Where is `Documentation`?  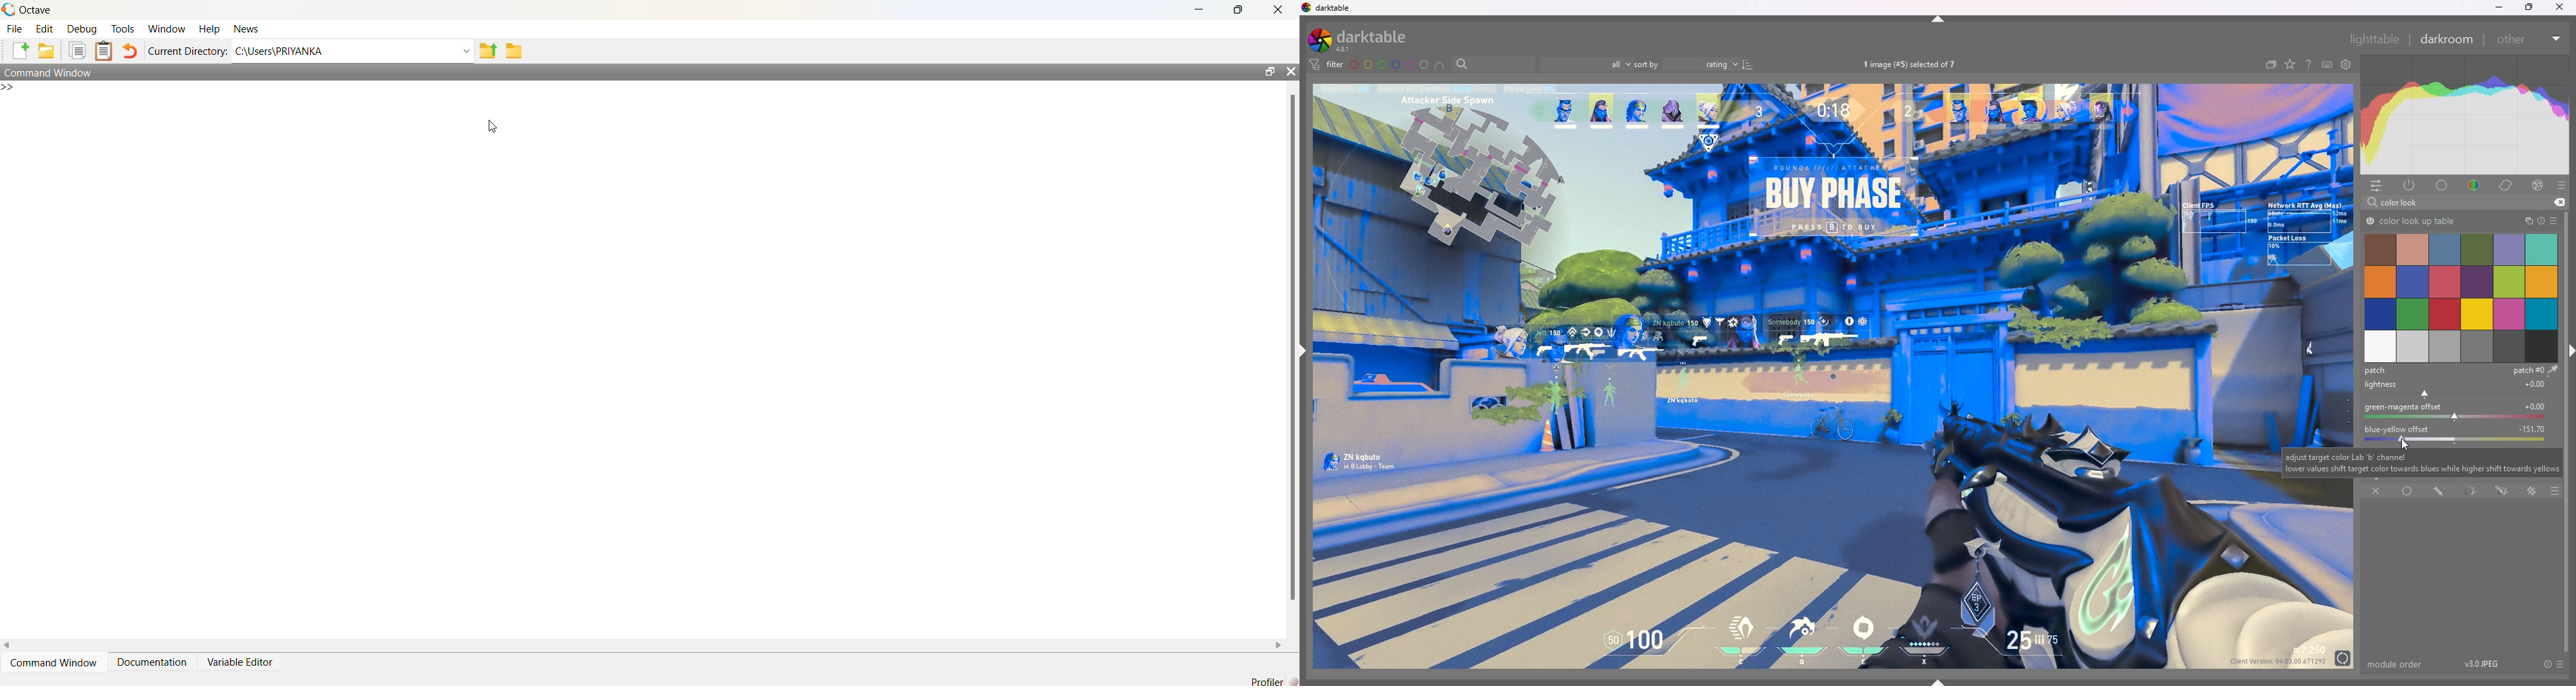 Documentation is located at coordinates (150, 662).